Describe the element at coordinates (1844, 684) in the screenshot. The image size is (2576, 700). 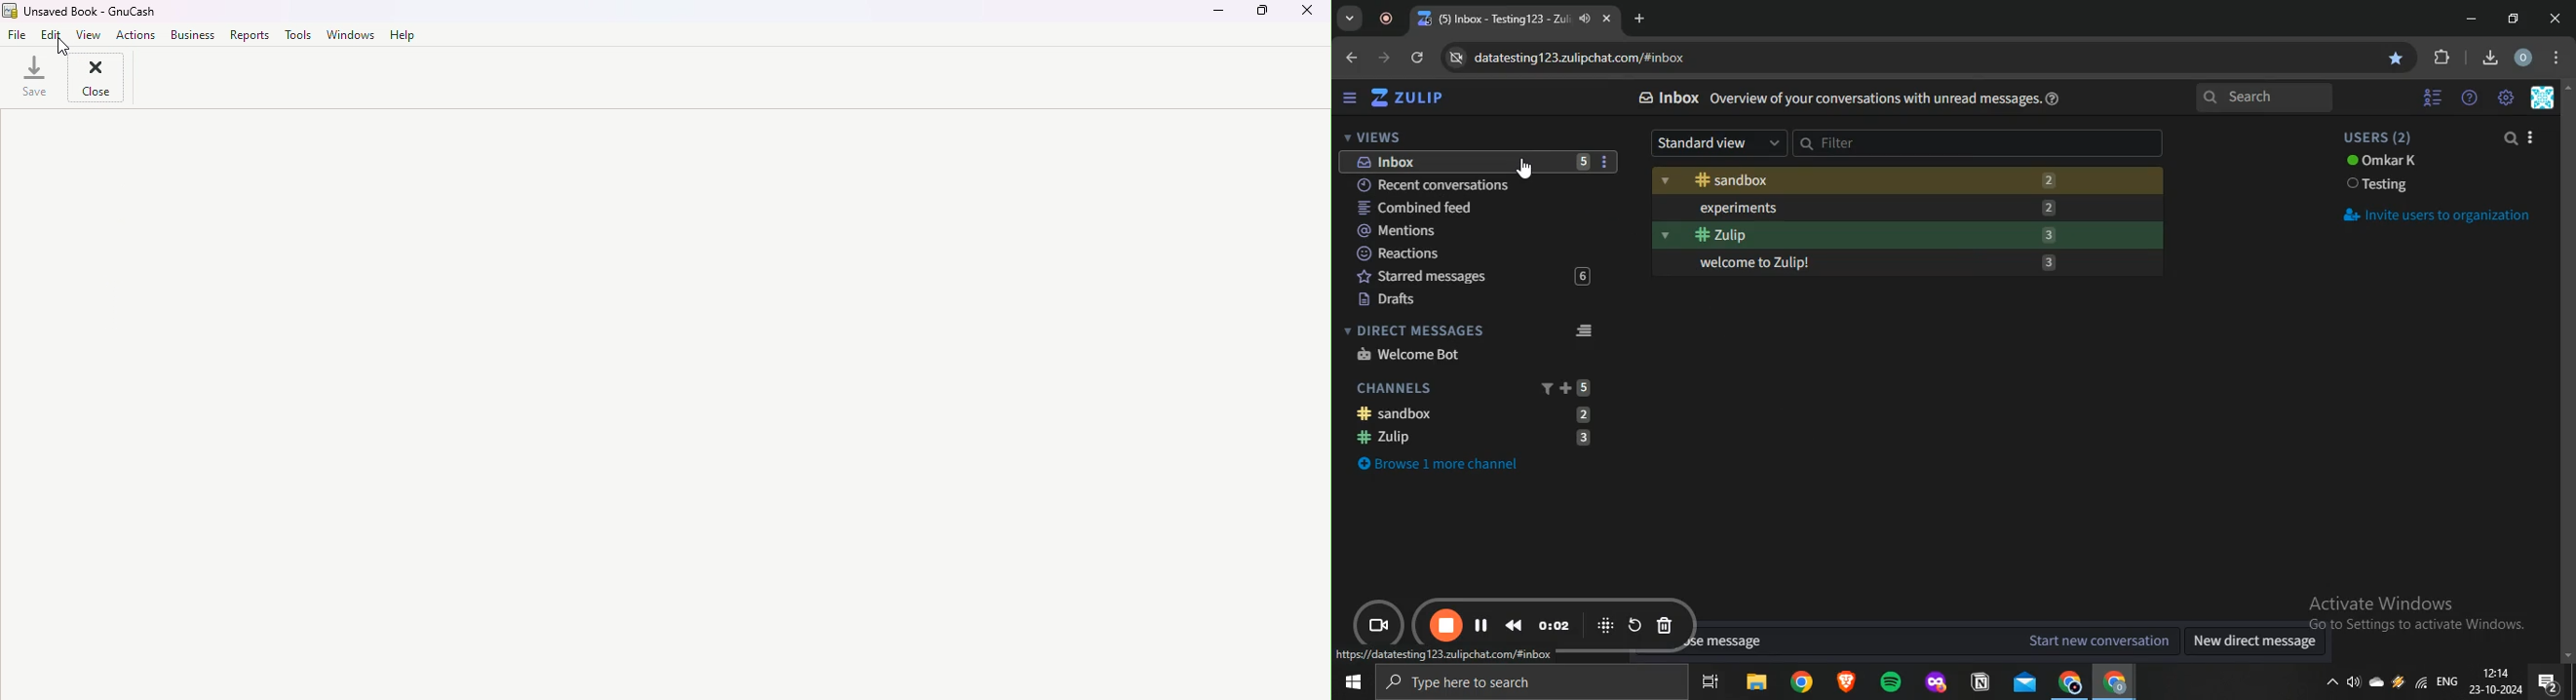
I see `brave` at that location.